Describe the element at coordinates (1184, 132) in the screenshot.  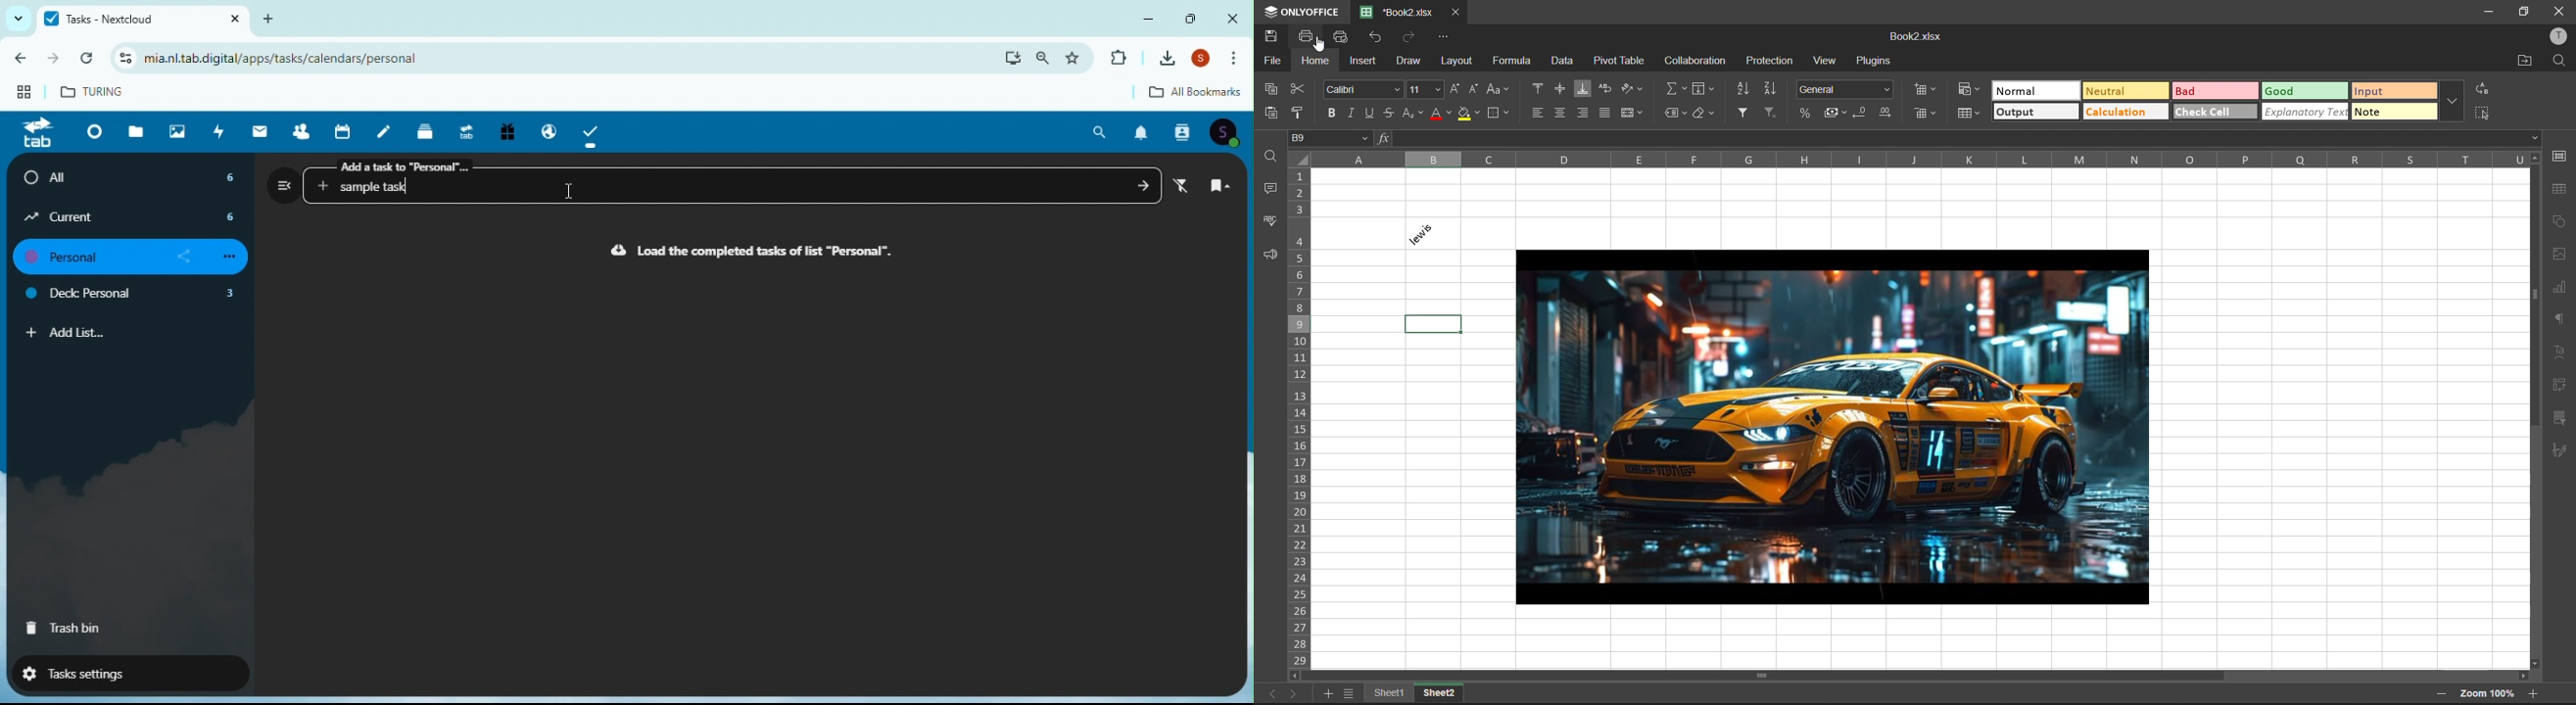
I see `Contacts` at that location.